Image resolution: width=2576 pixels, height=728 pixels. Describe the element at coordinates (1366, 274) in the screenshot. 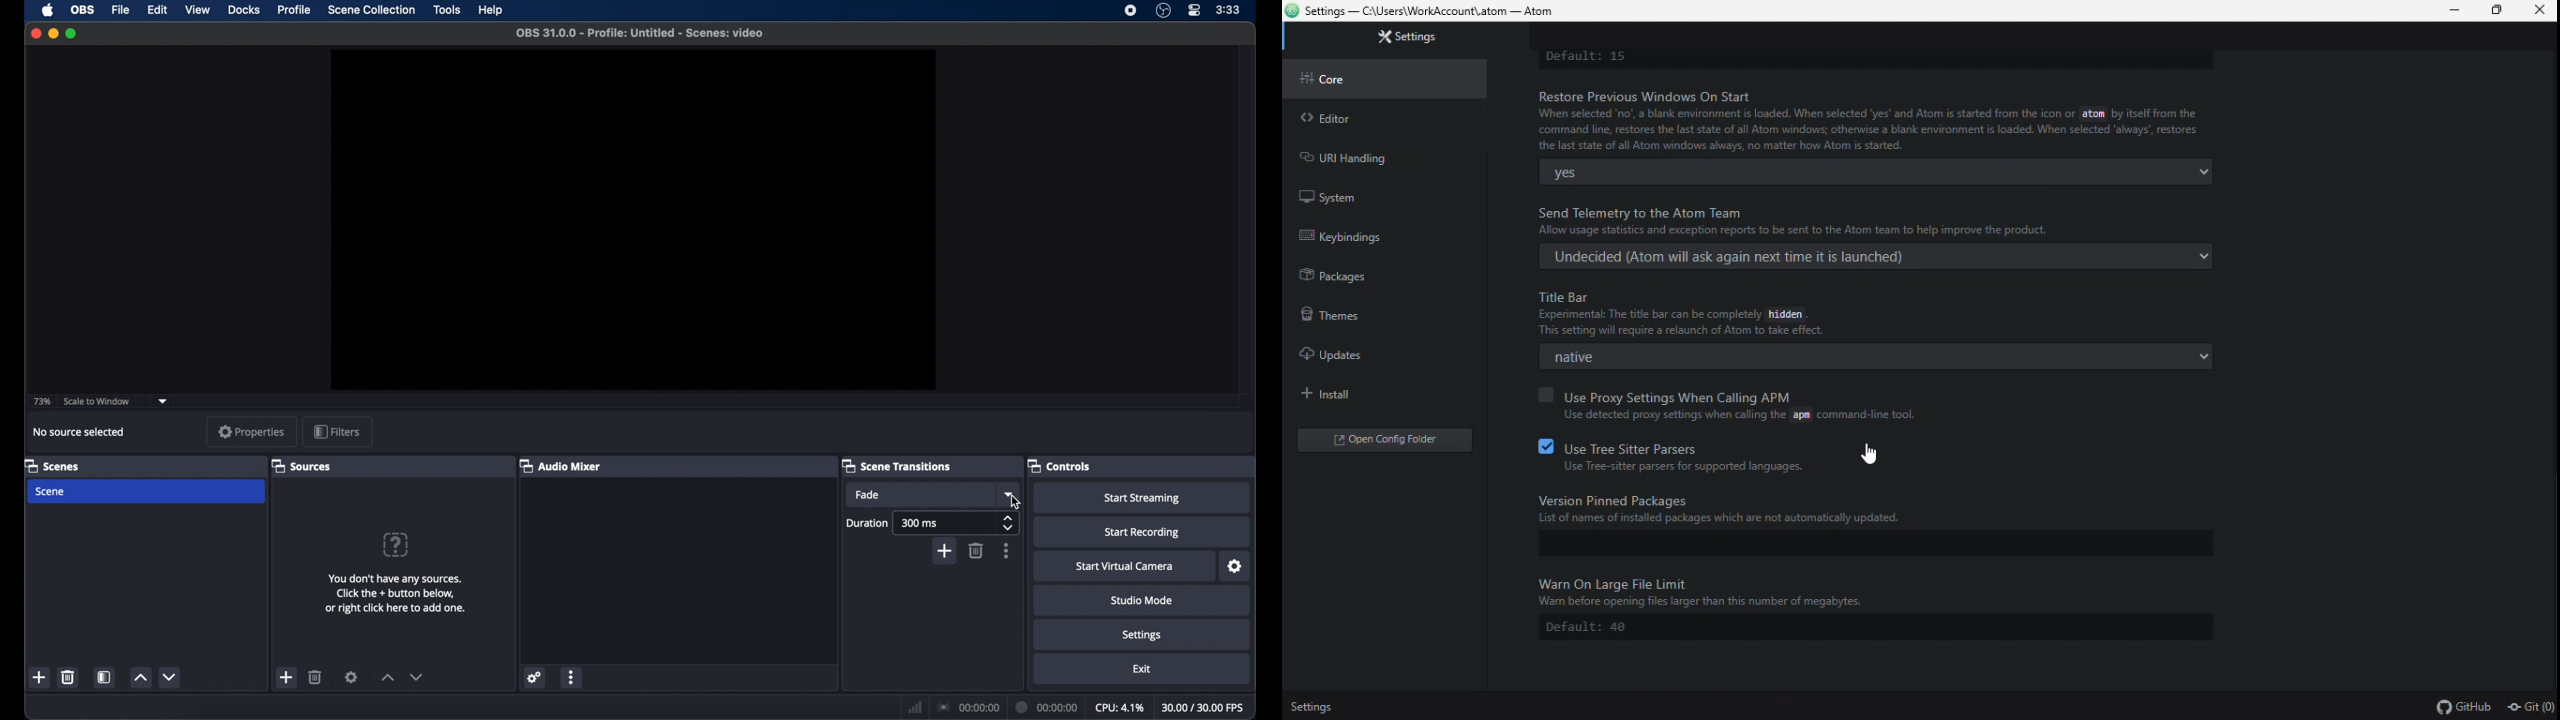

I see `packages` at that location.